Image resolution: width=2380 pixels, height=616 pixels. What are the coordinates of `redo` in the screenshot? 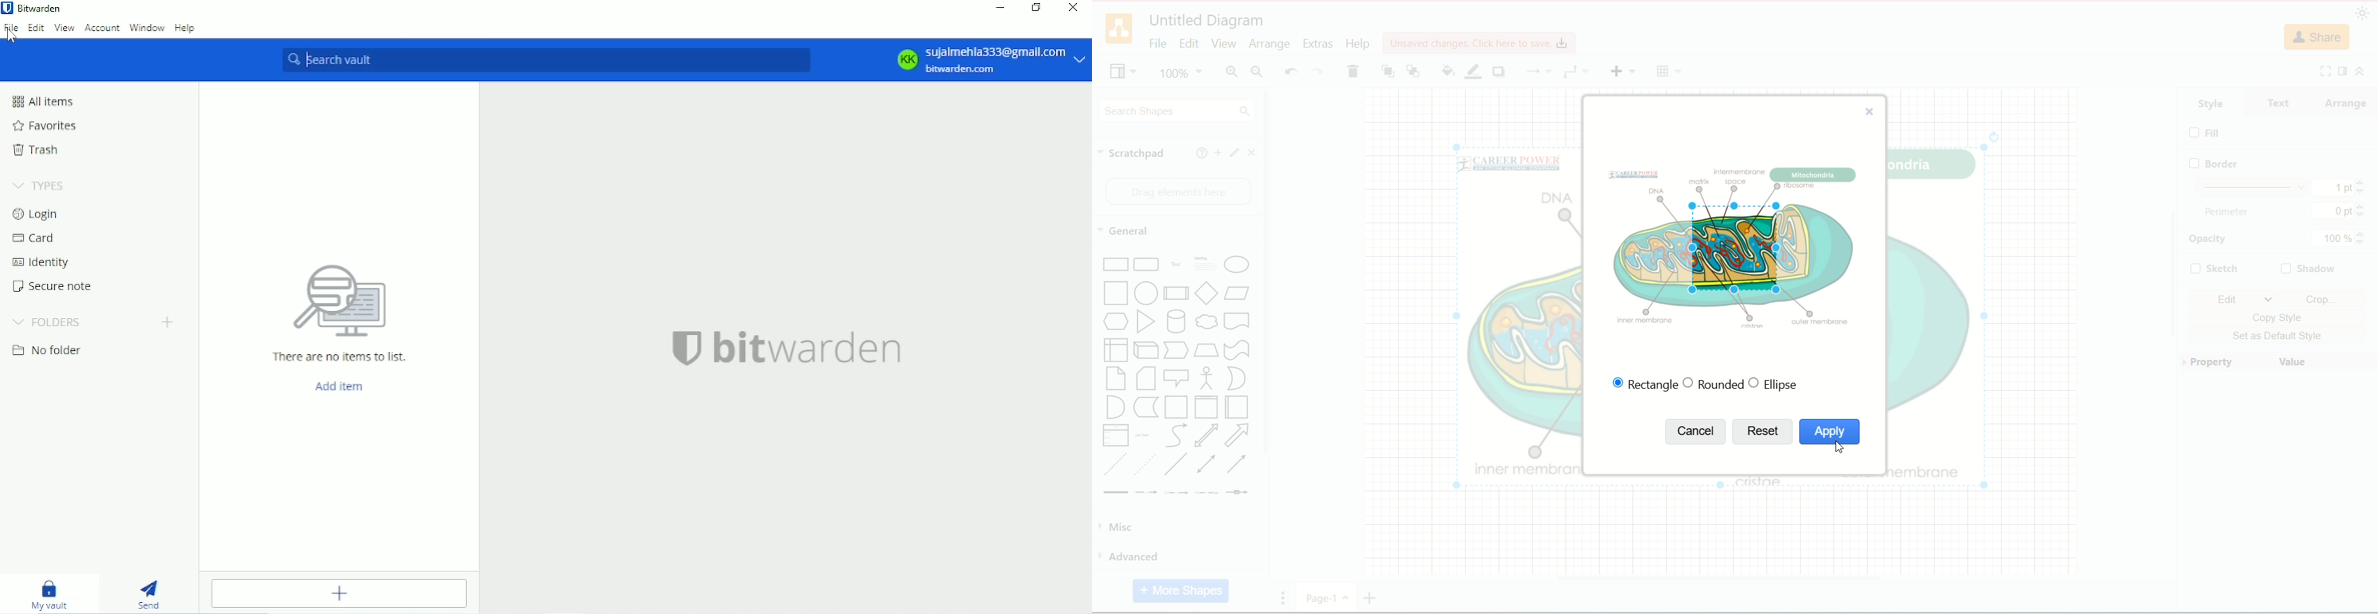 It's located at (1318, 72).